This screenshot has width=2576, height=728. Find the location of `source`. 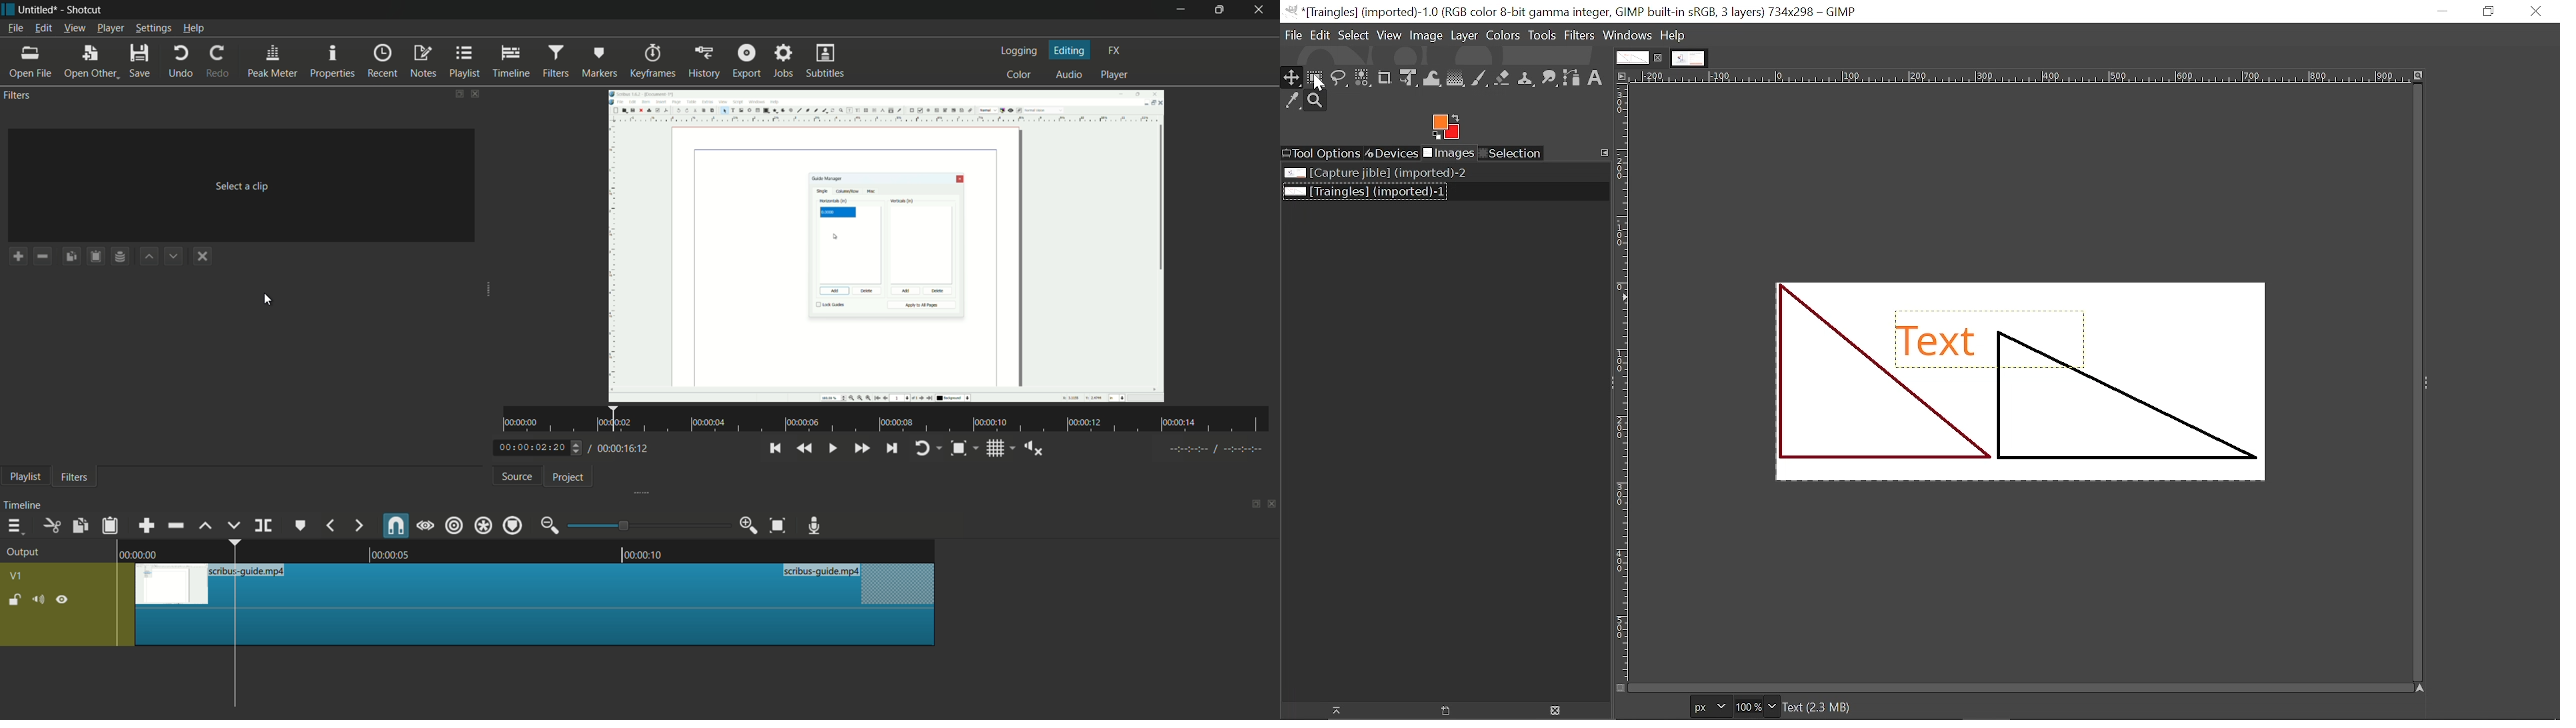

source is located at coordinates (517, 477).